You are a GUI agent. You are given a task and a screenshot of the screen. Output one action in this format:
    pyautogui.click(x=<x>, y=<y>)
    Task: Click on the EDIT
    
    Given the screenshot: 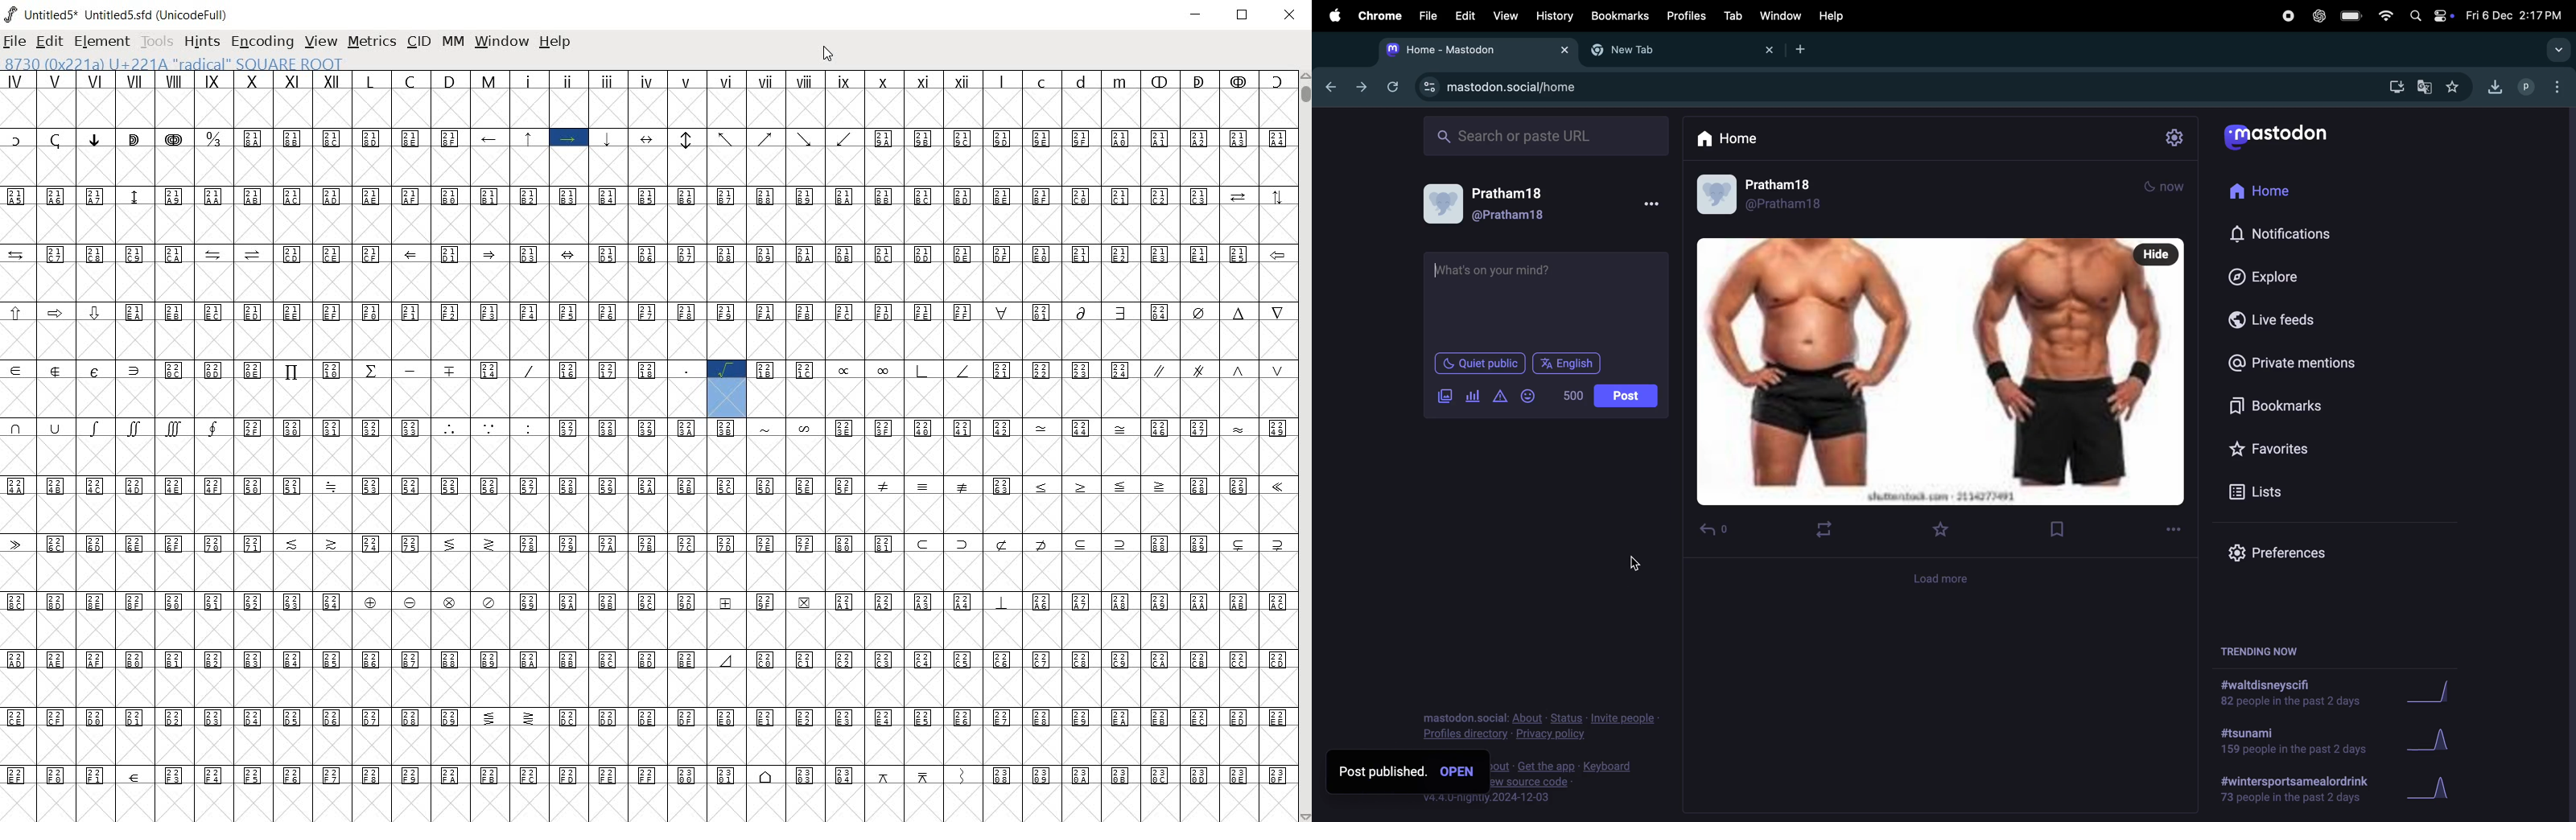 What is the action you would take?
    pyautogui.click(x=48, y=43)
    